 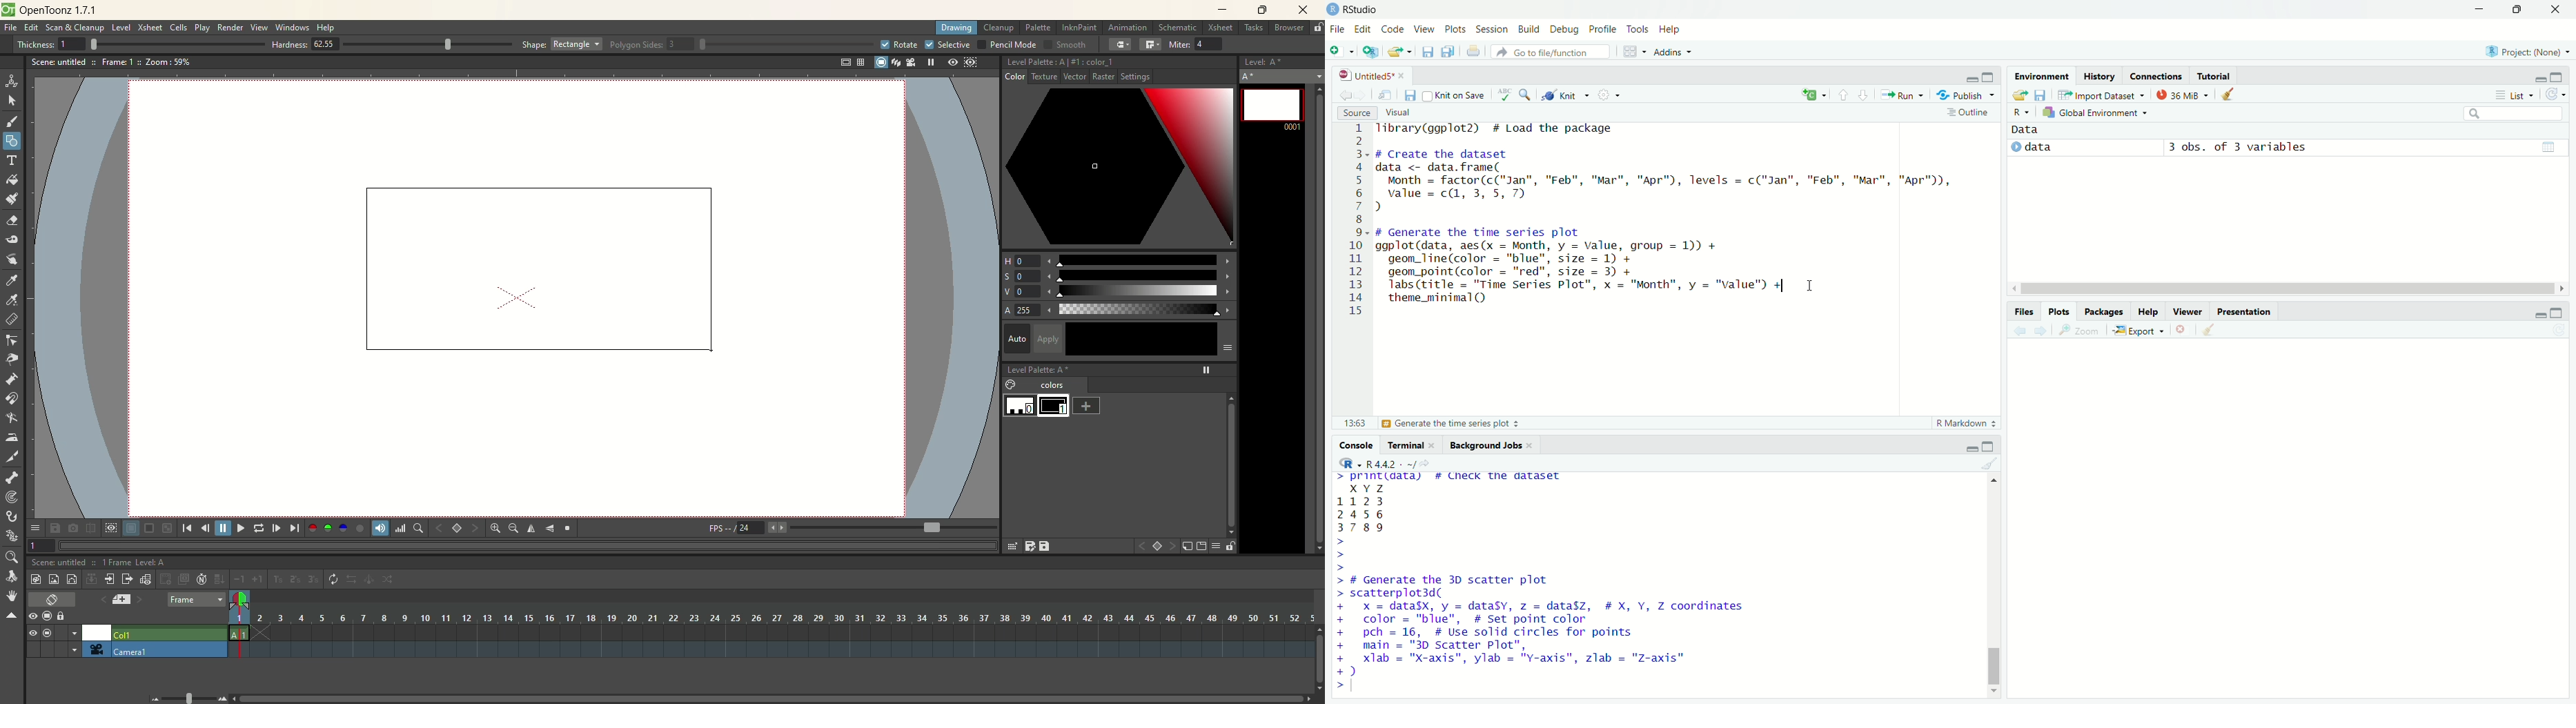 I want to click on prompt cursor, so click(x=1337, y=555).